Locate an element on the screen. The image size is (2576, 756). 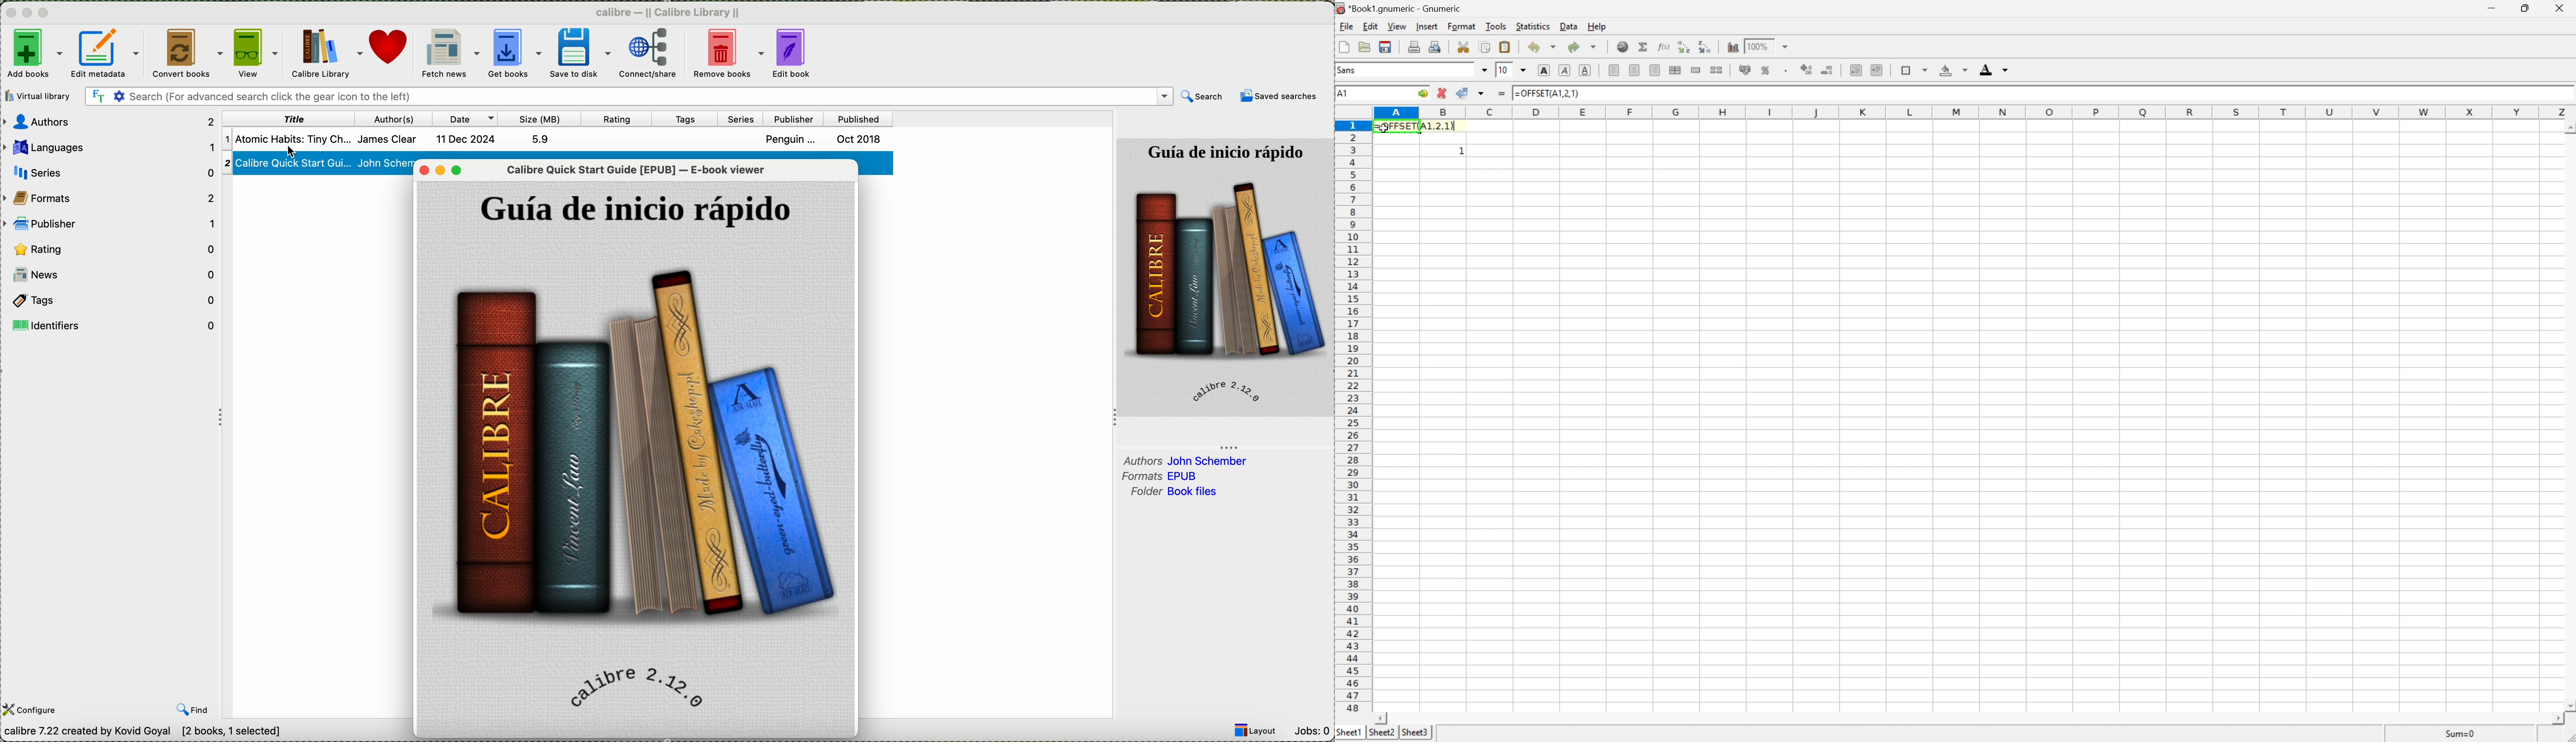
Set the format of the selected cells to include a thousands separator is located at coordinates (1786, 72).